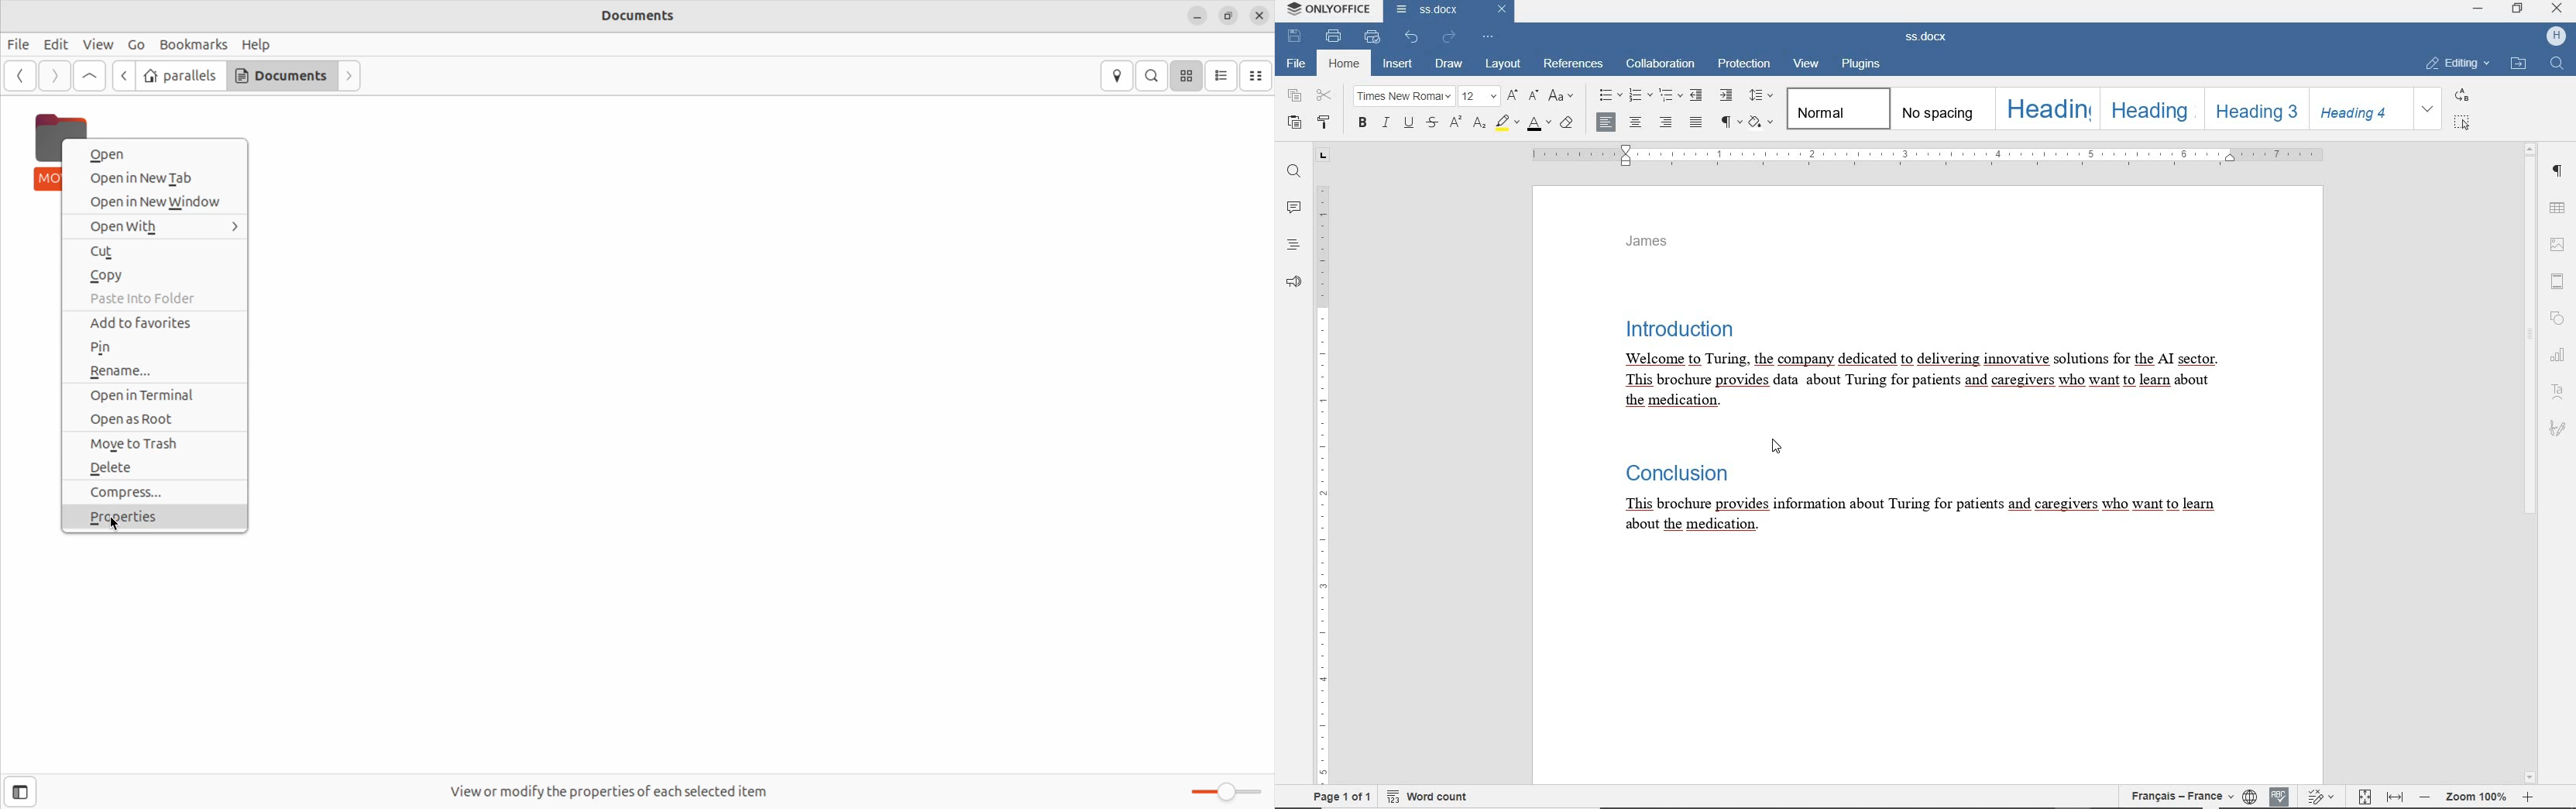 This screenshot has width=2576, height=812. Describe the element at coordinates (1360, 124) in the screenshot. I see `BOLD` at that location.